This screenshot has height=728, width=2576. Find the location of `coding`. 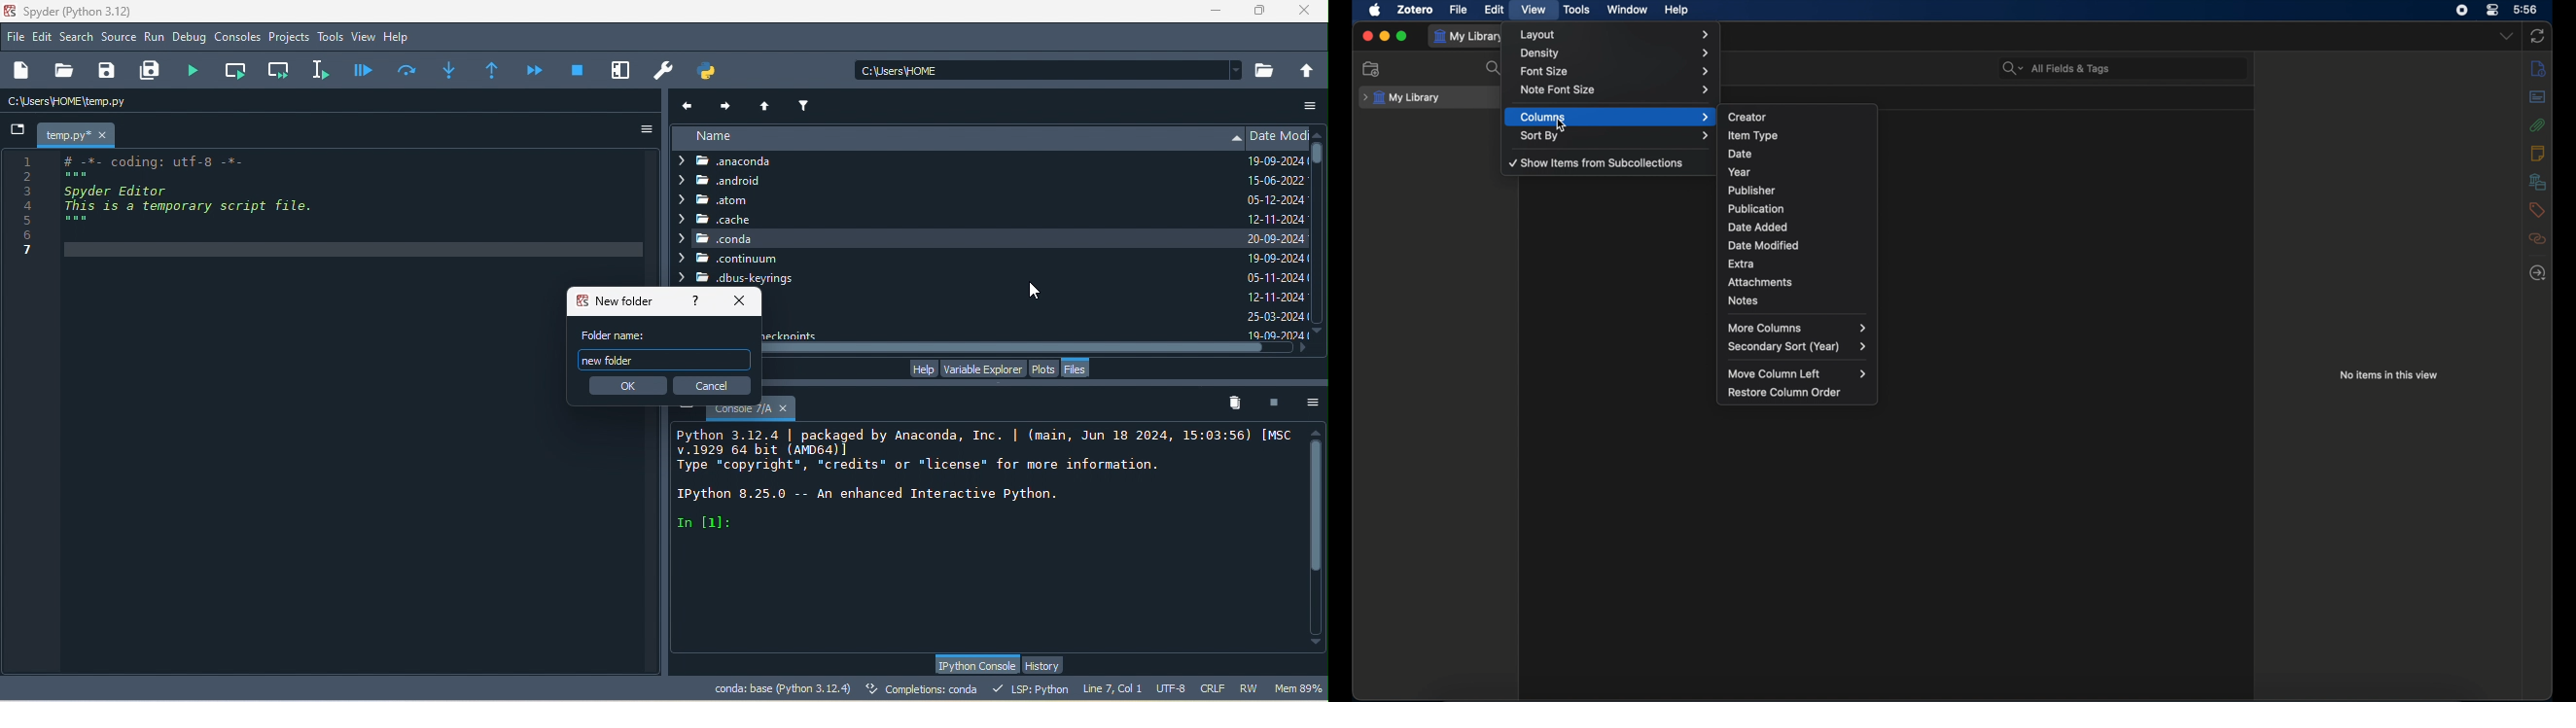

coding is located at coordinates (177, 206).